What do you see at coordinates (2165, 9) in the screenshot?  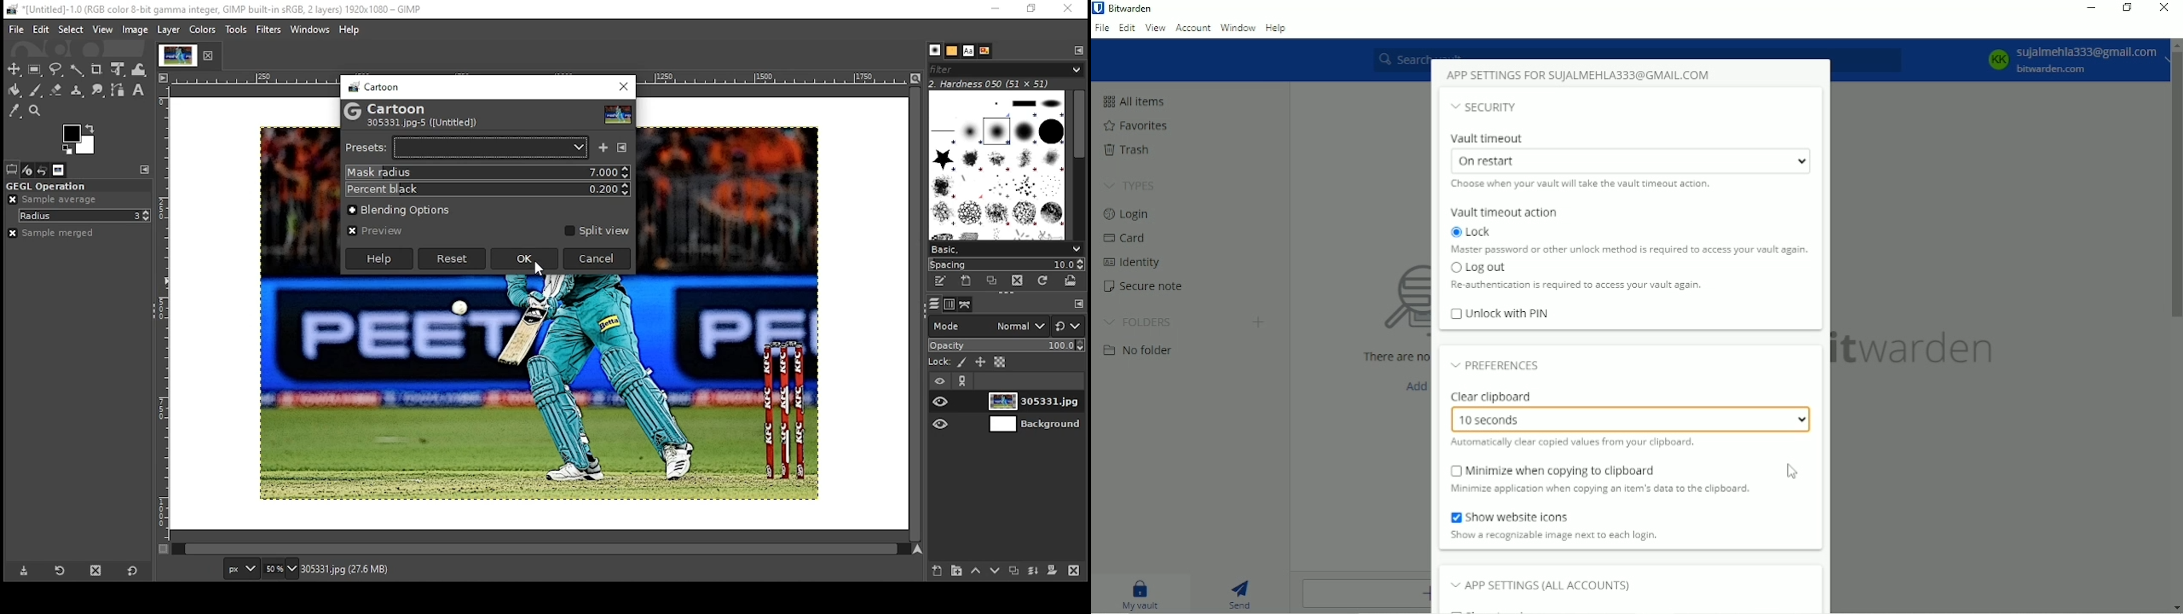 I see `Close` at bounding box center [2165, 9].